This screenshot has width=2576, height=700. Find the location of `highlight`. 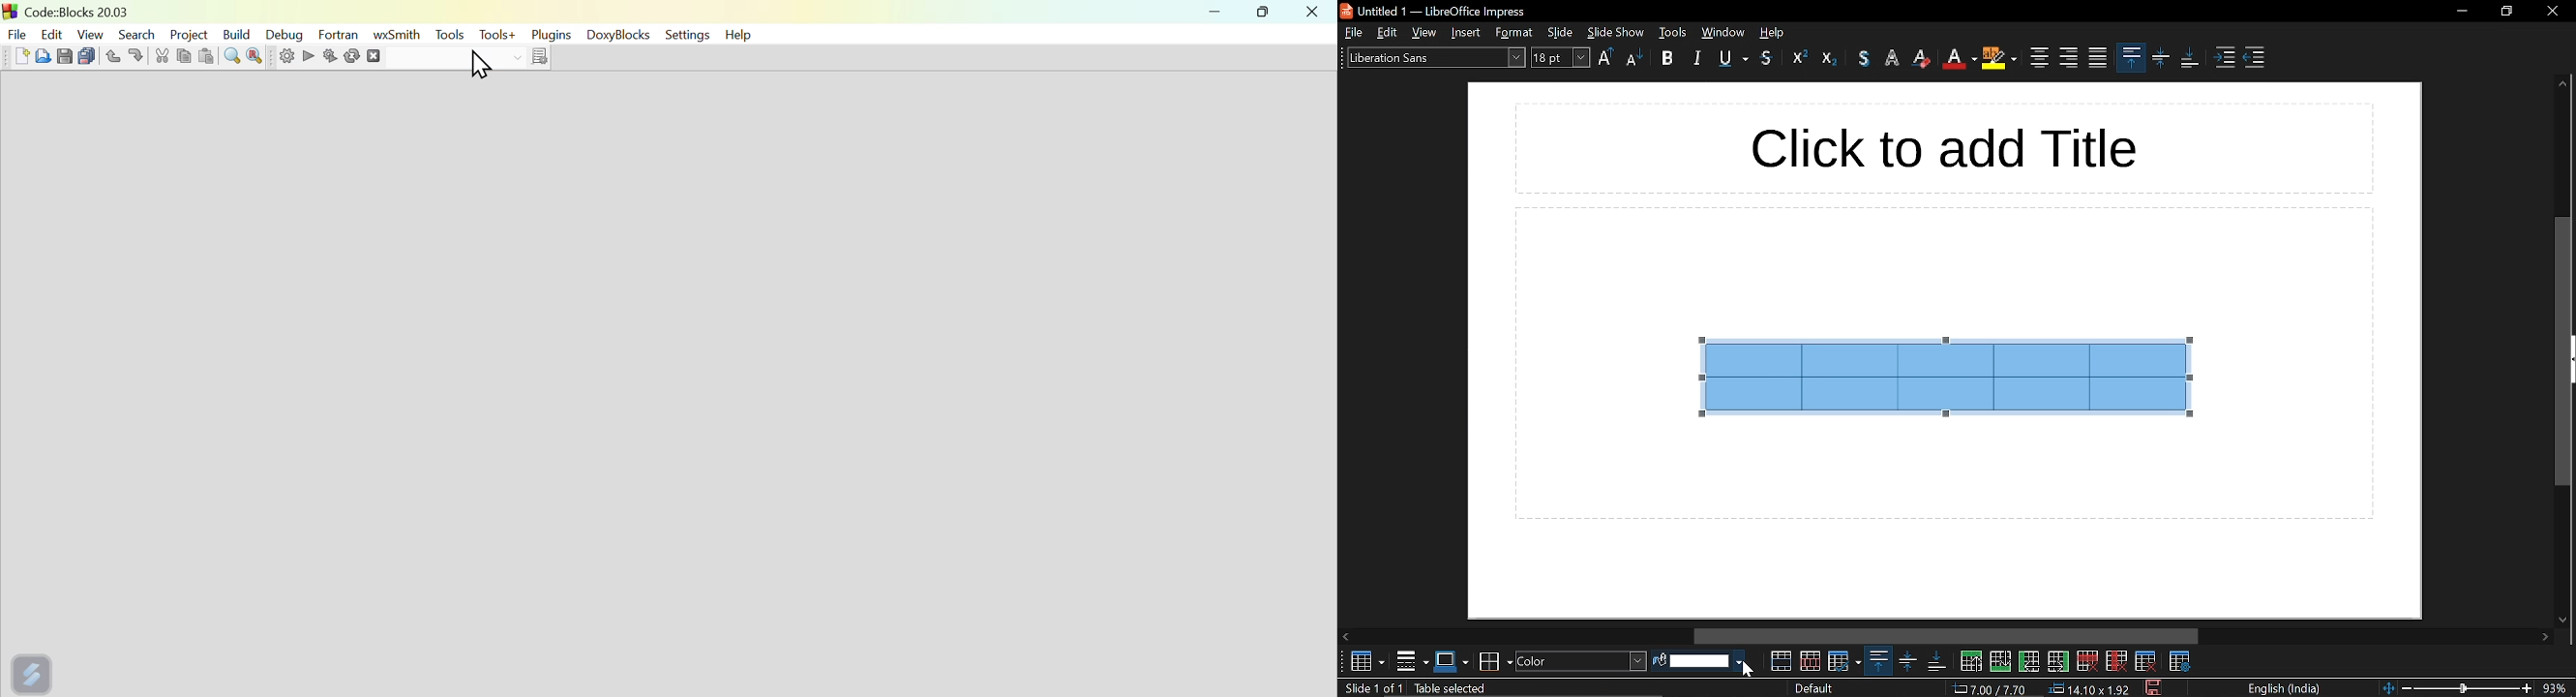

highlight is located at coordinates (1893, 56).